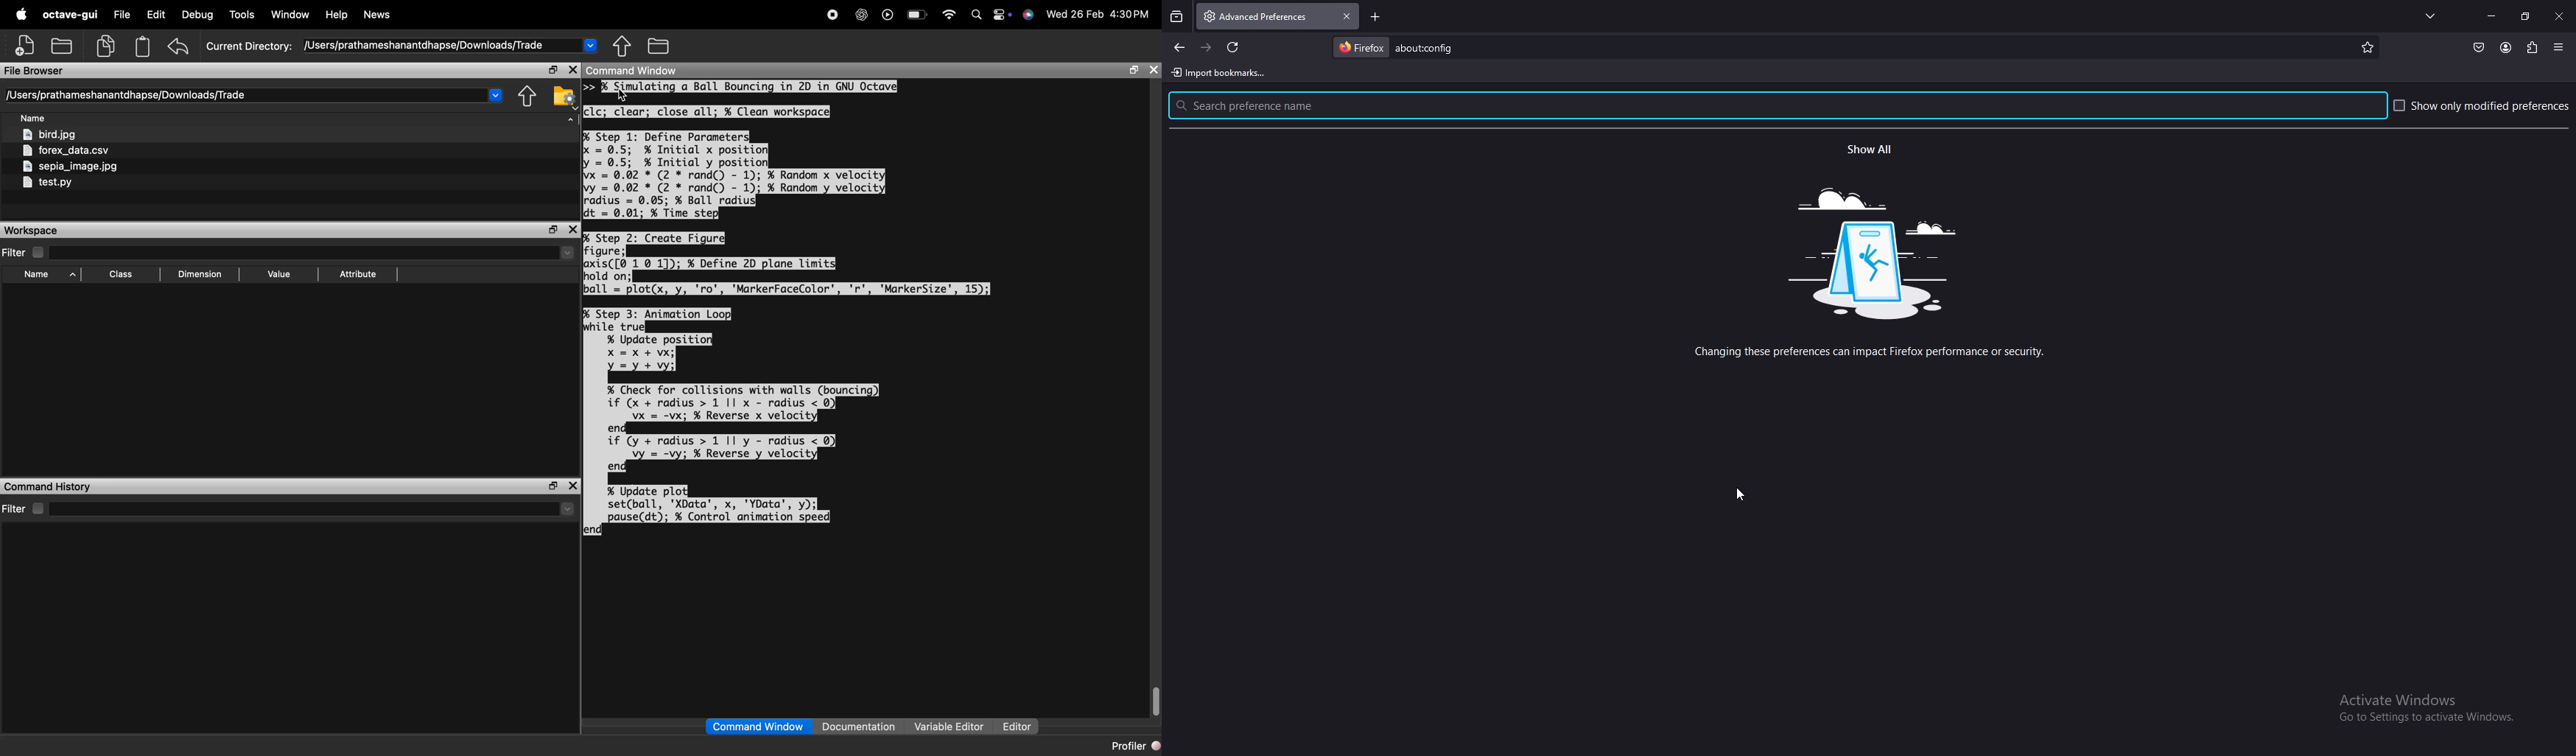 This screenshot has height=756, width=2576. Describe the element at coordinates (143, 46) in the screenshot. I see `Clipboard ` at that location.